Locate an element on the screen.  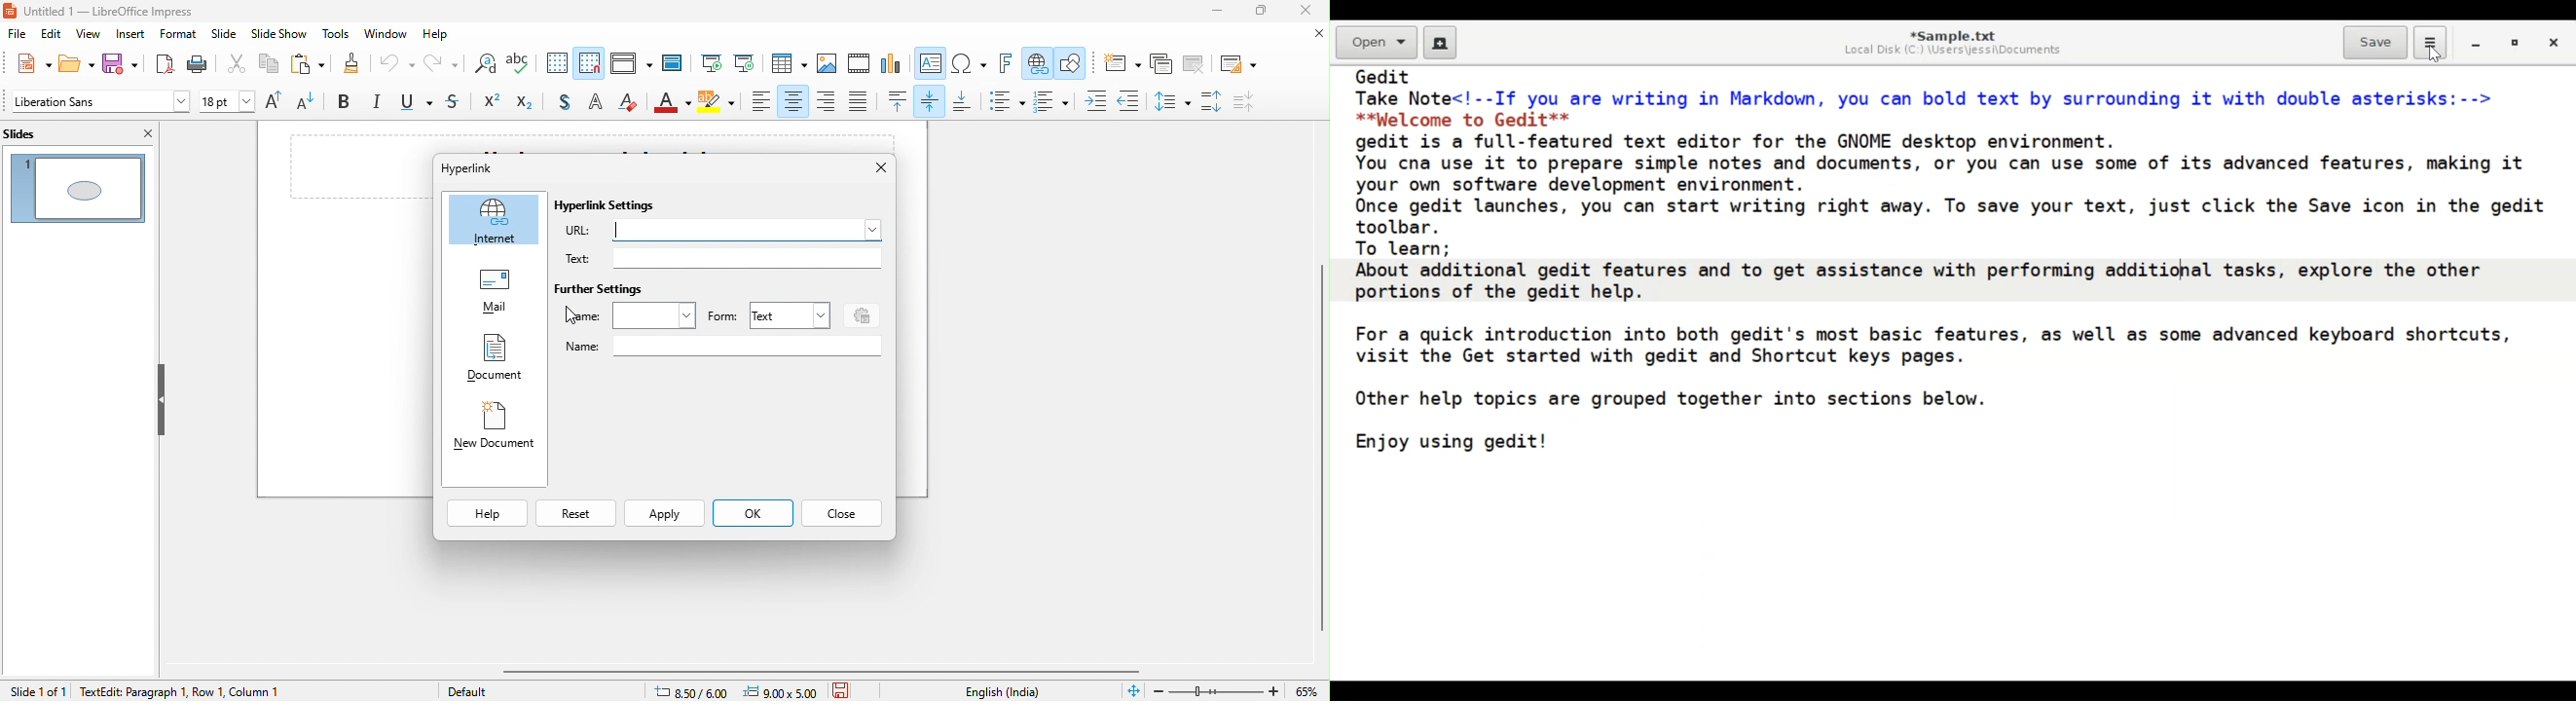
window is located at coordinates (388, 34).